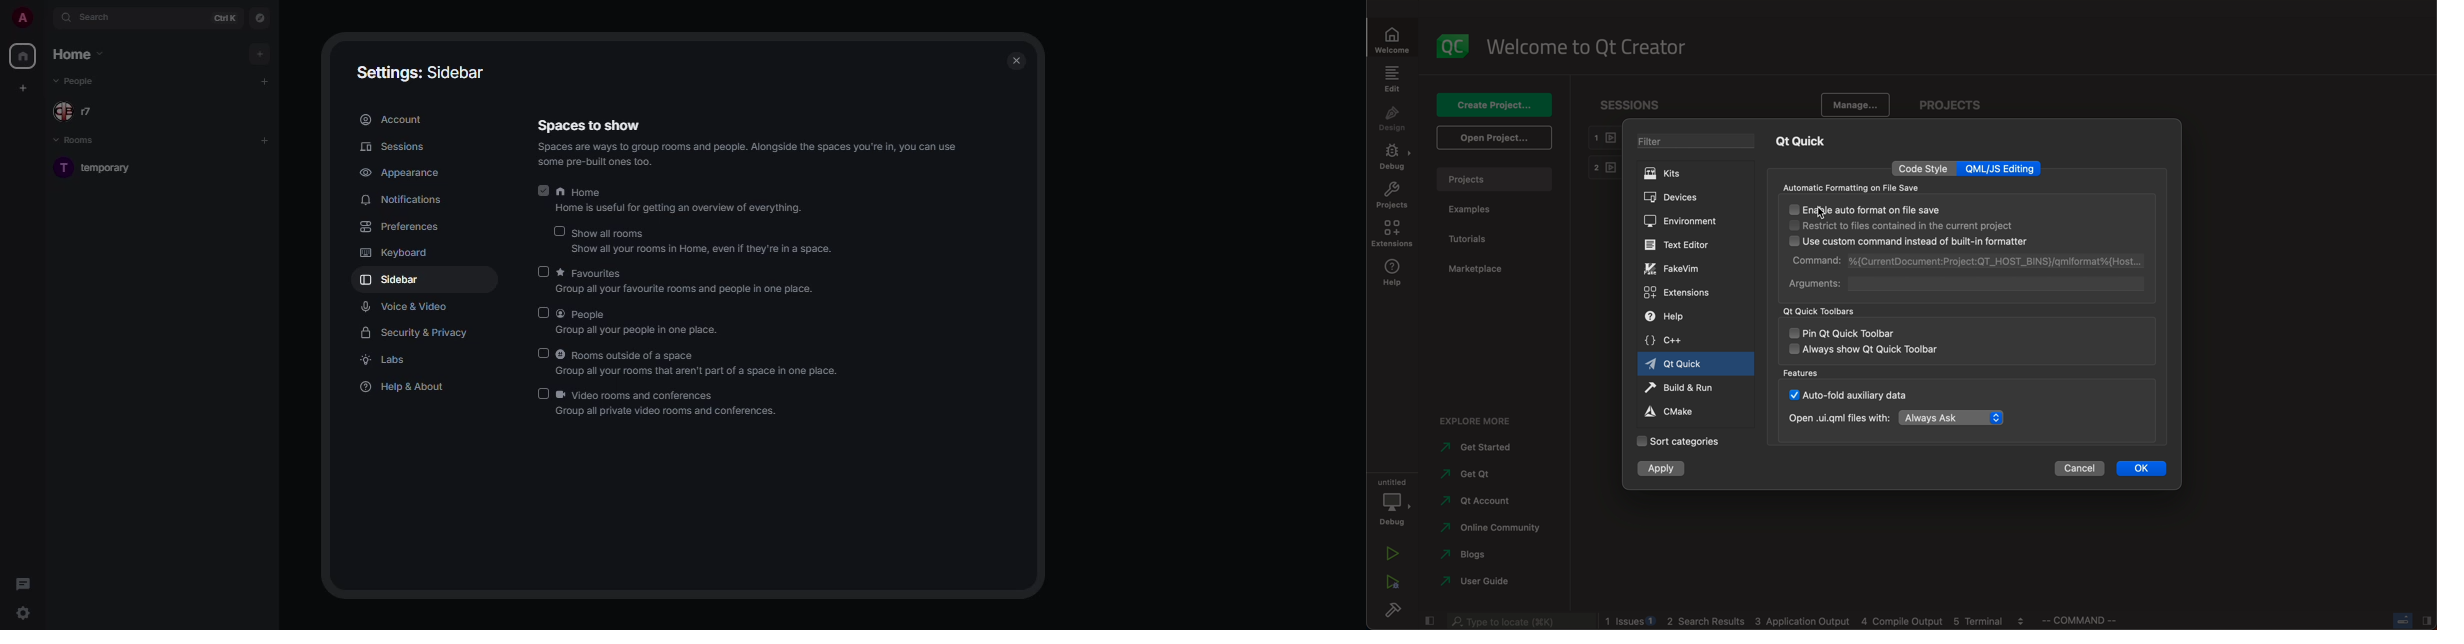 Image resolution: width=2464 pixels, height=644 pixels. I want to click on open, so click(1494, 138).